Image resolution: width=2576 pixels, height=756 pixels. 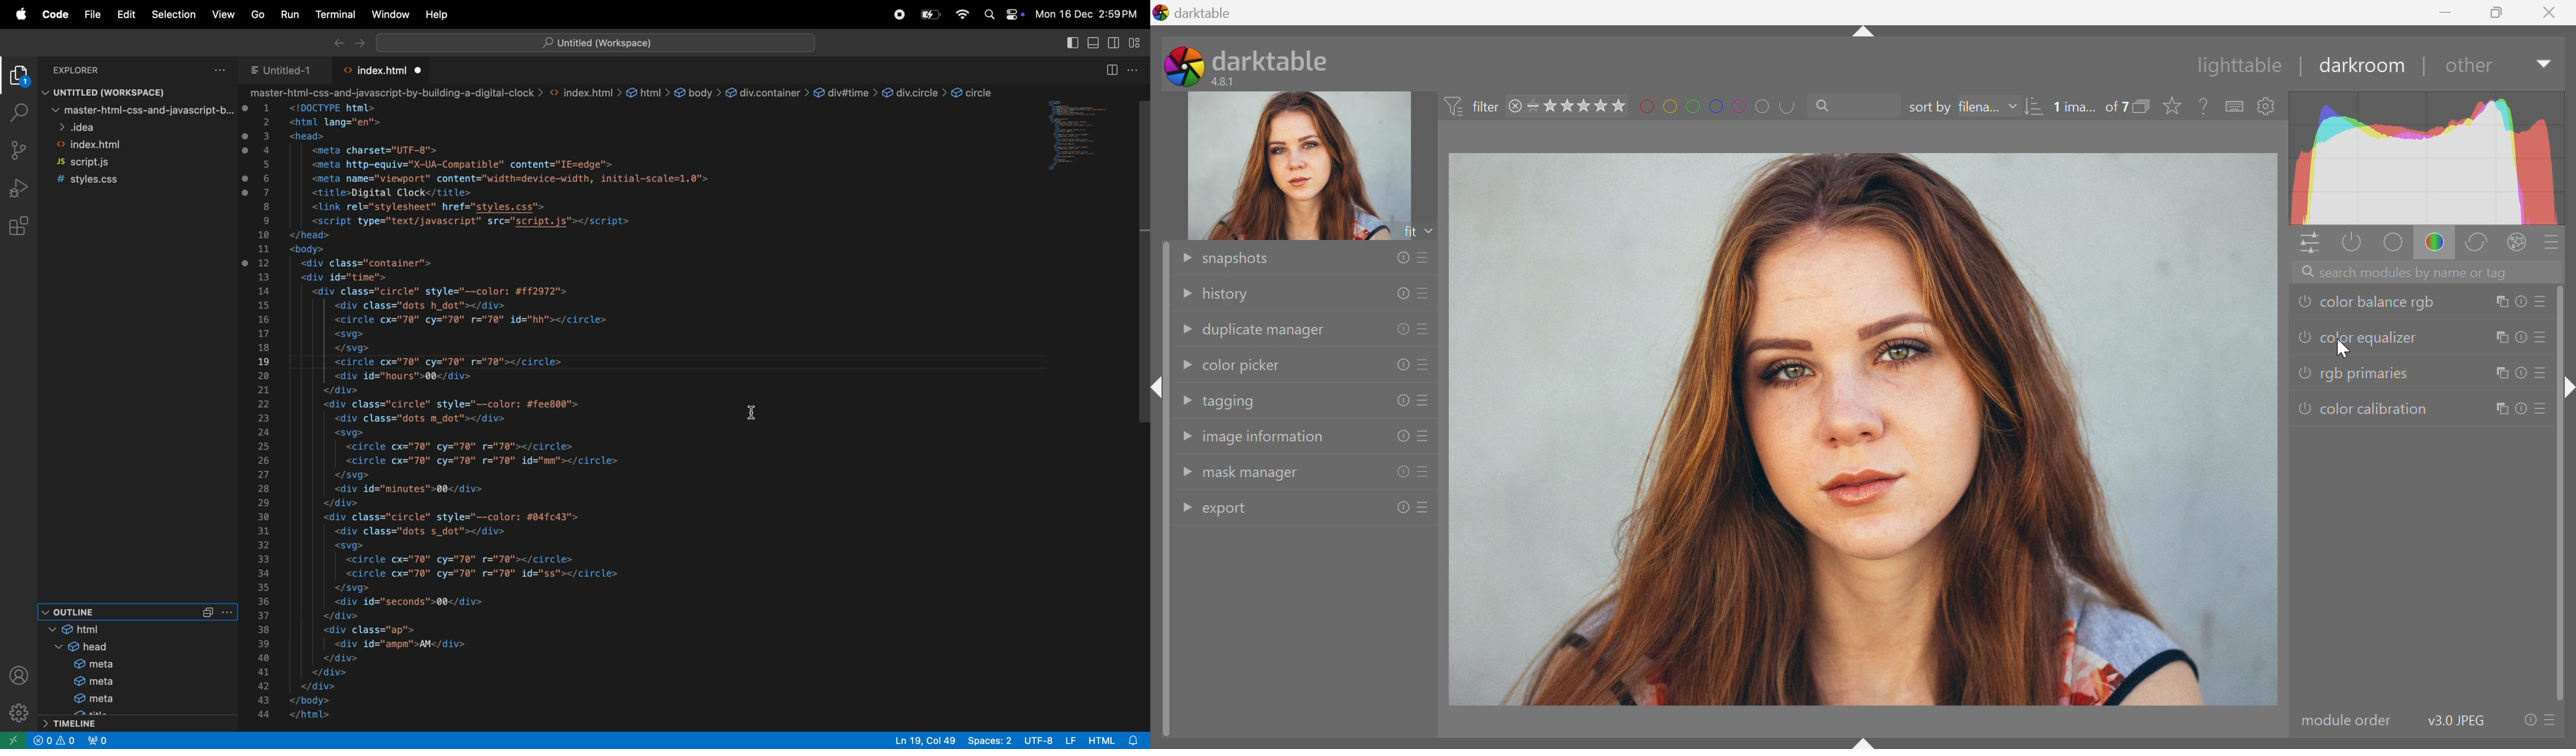 I want to click on View, so click(x=222, y=16).